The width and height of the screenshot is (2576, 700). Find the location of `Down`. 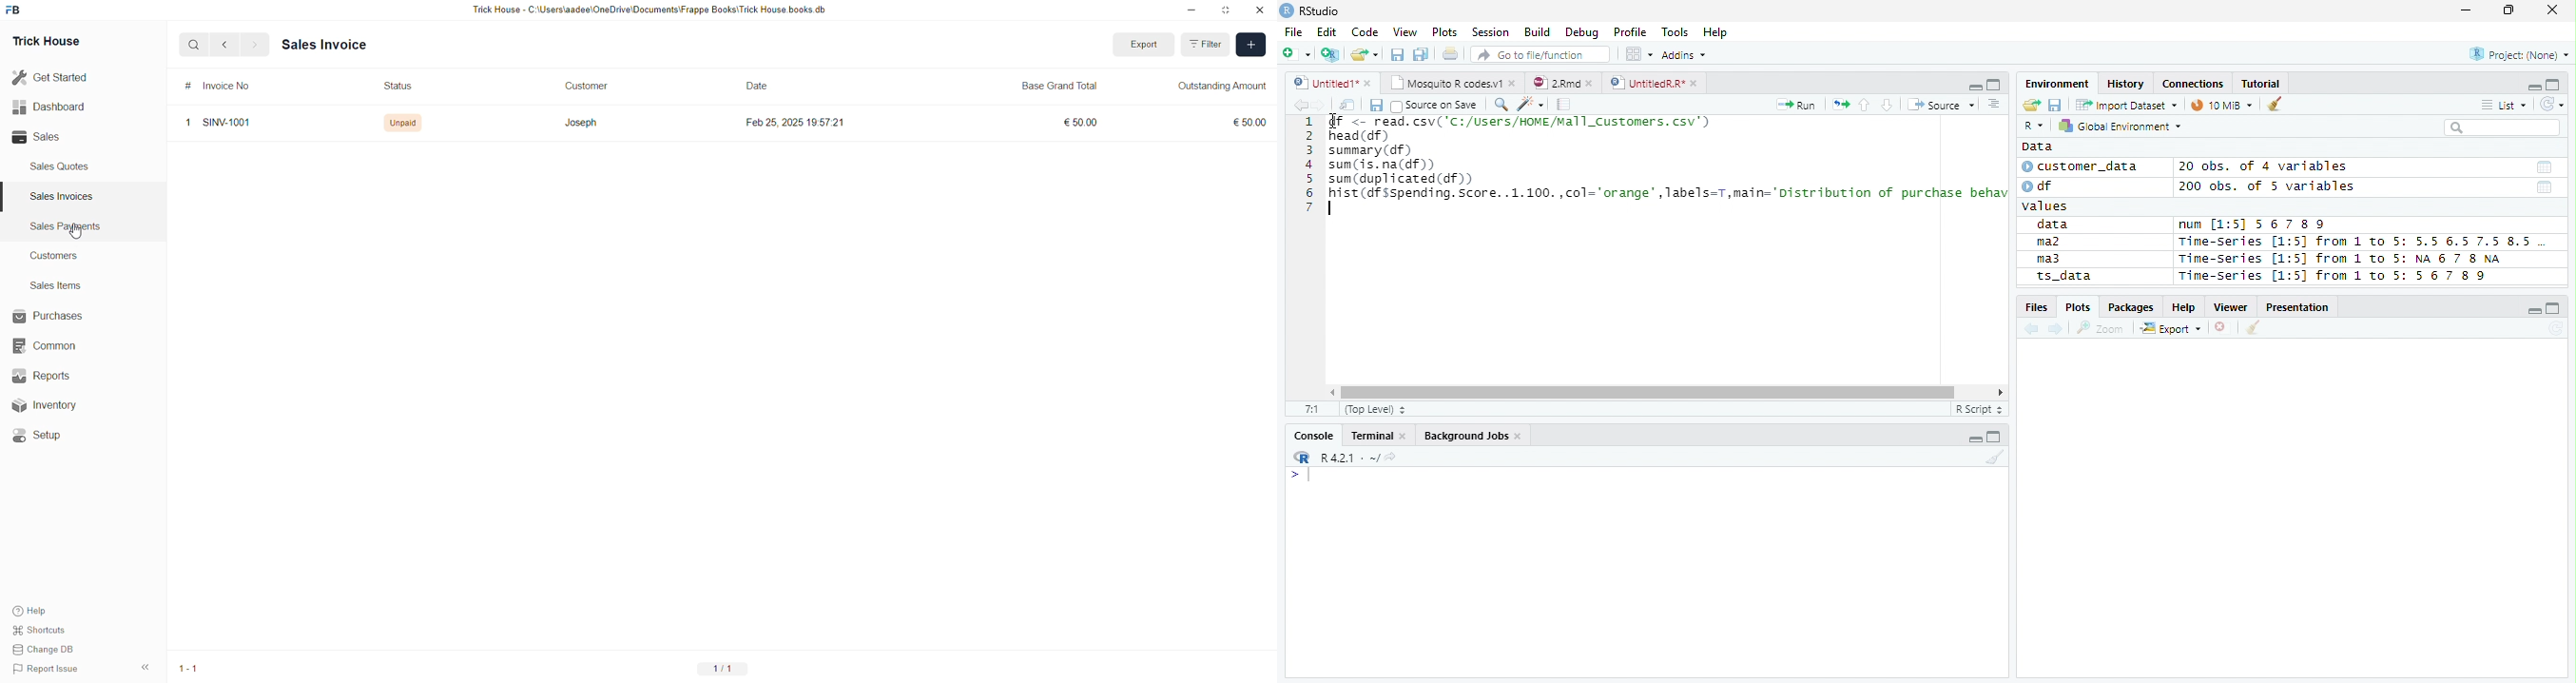

Down is located at coordinates (1887, 106).